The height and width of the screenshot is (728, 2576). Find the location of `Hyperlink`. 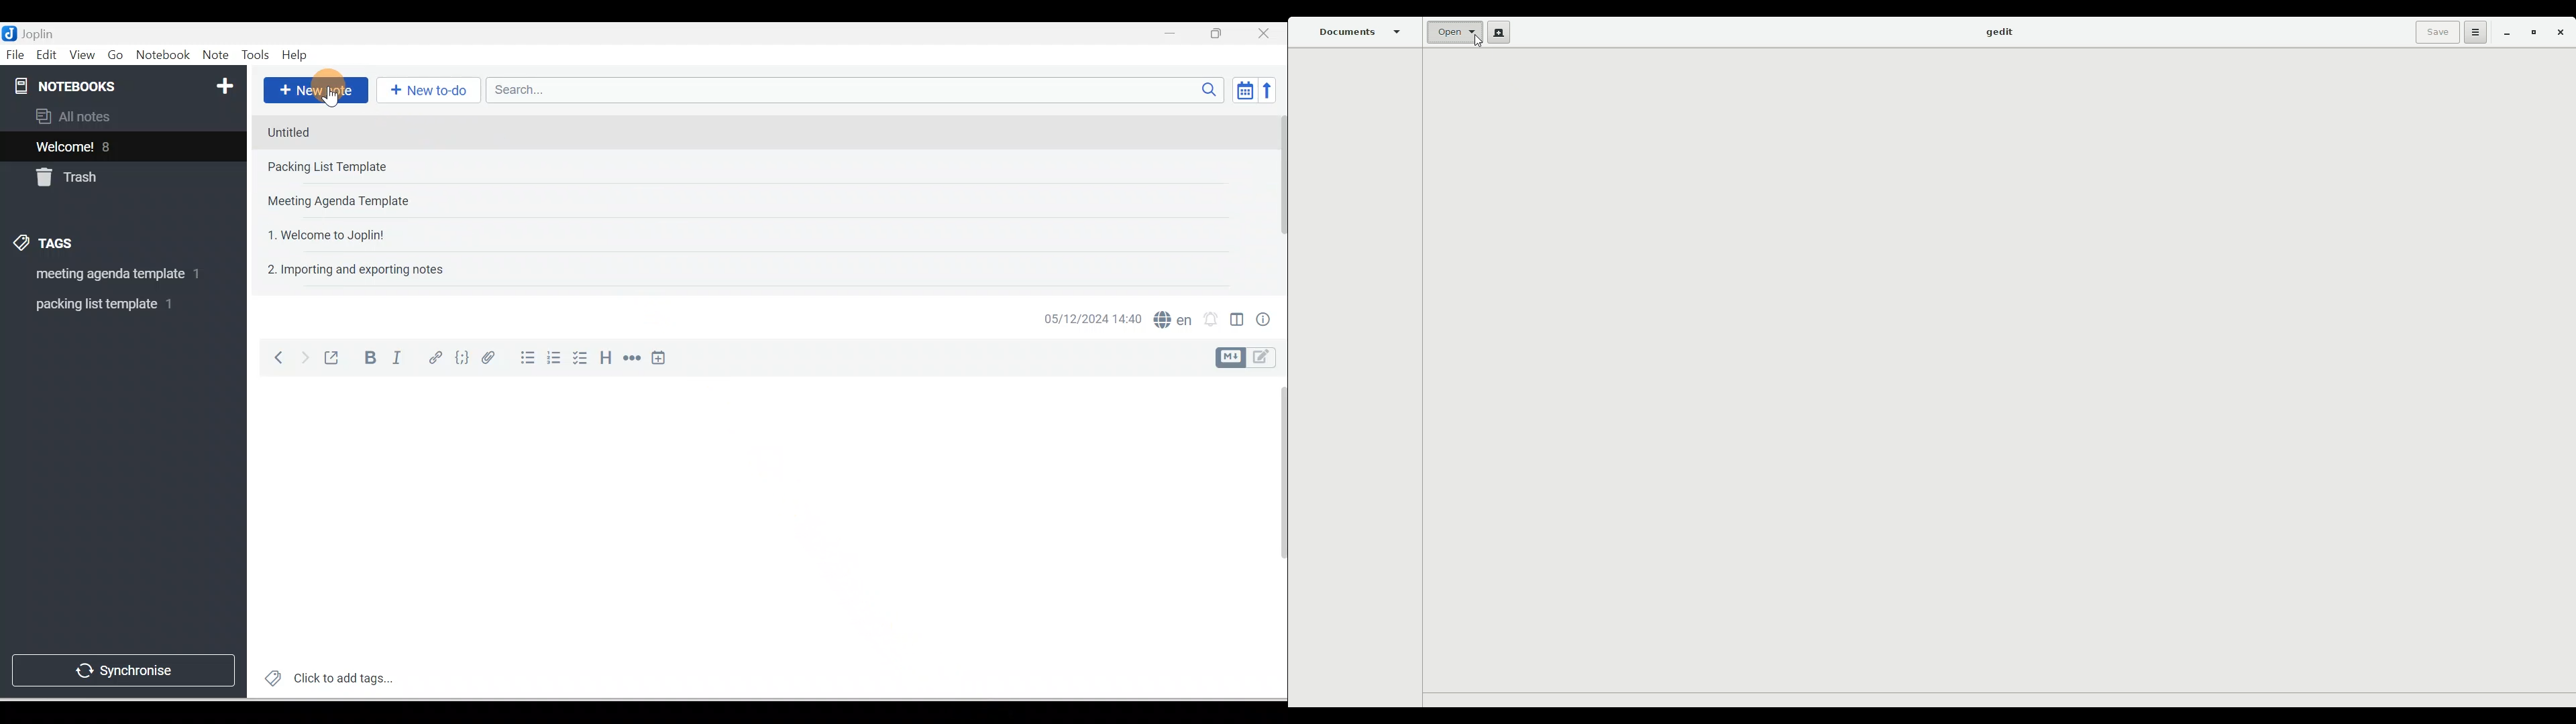

Hyperlink is located at coordinates (434, 359).